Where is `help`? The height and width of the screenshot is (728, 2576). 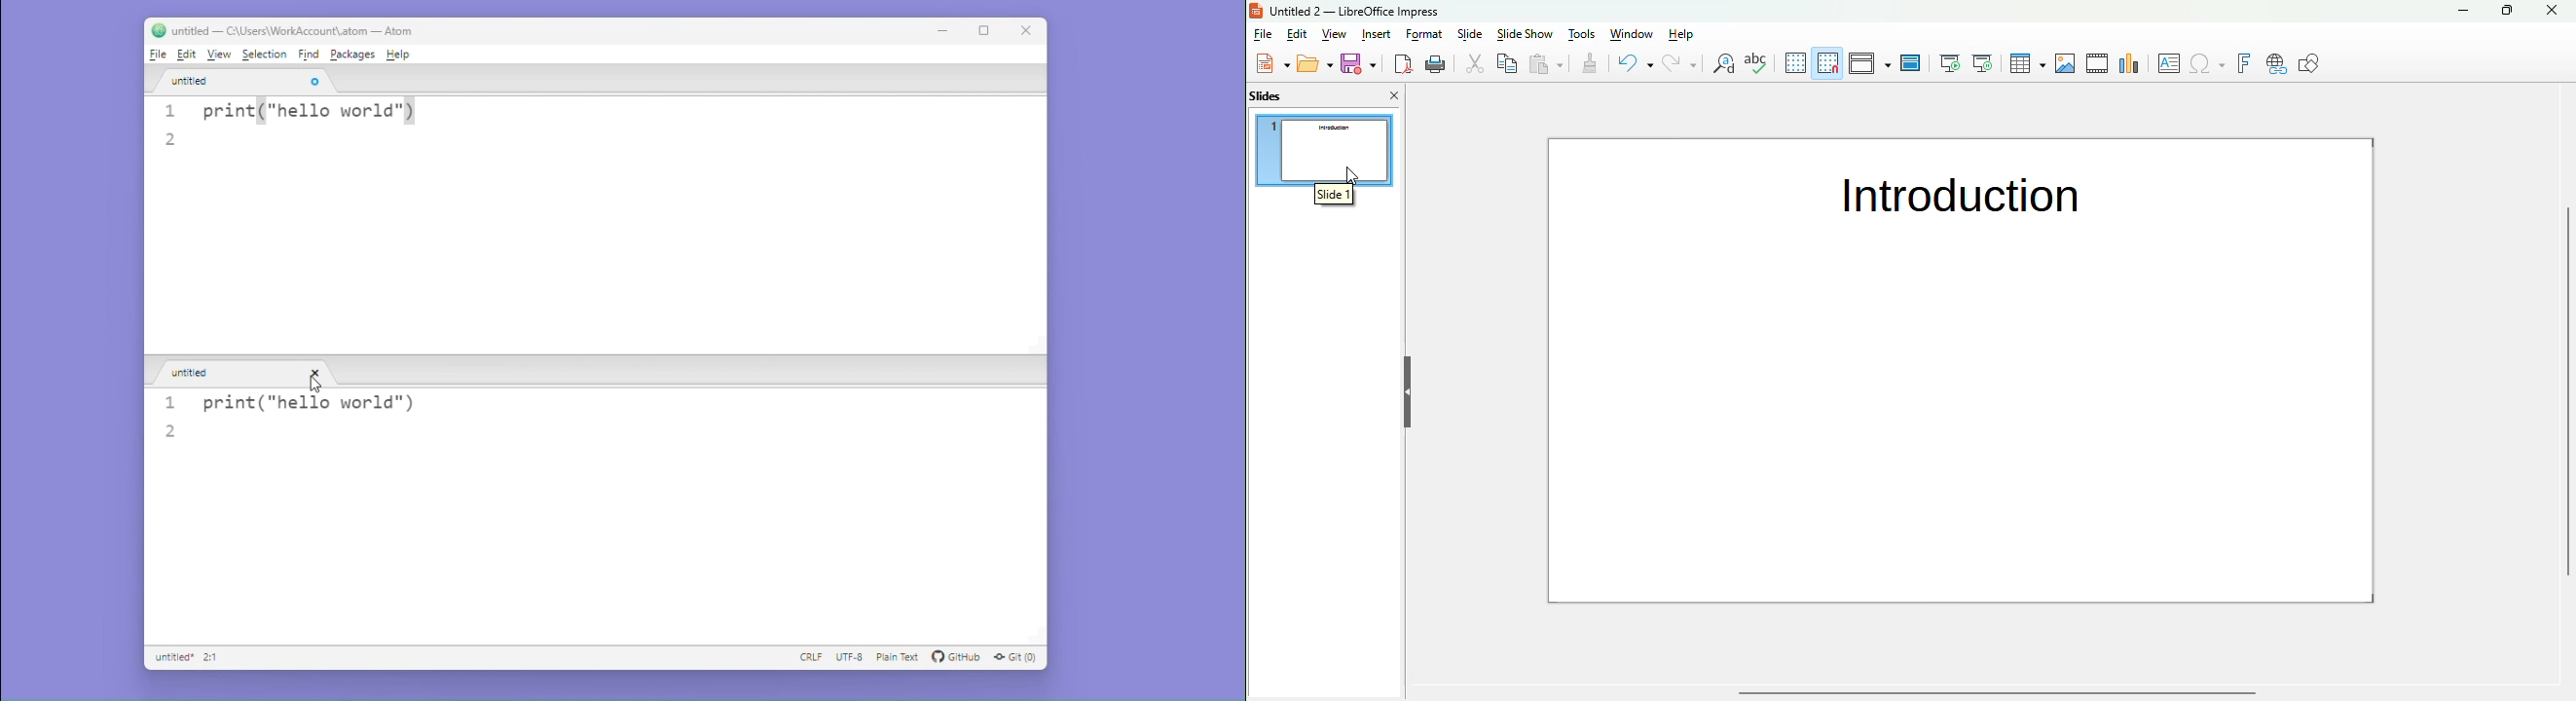 help is located at coordinates (1682, 34).